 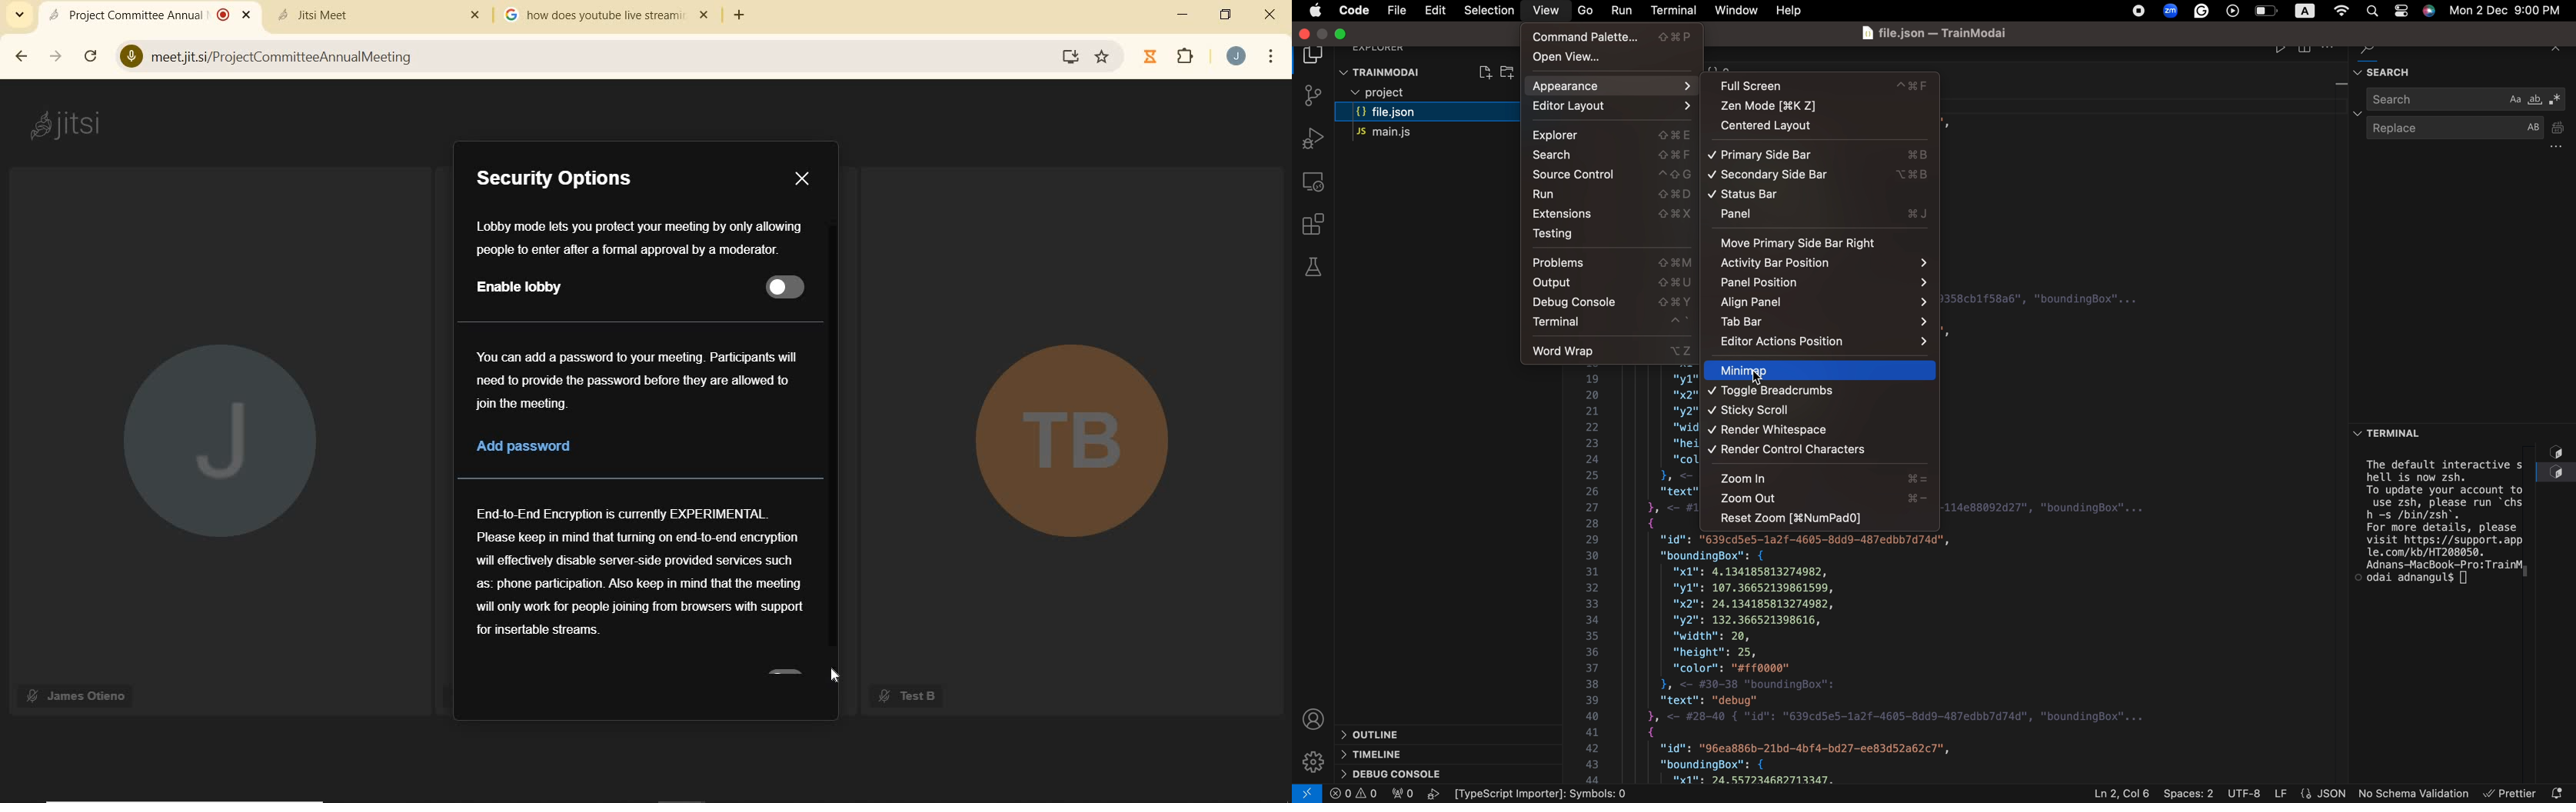 What do you see at coordinates (1824, 497) in the screenshot?
I see `zoom in` at bounding box center [1824, 497].